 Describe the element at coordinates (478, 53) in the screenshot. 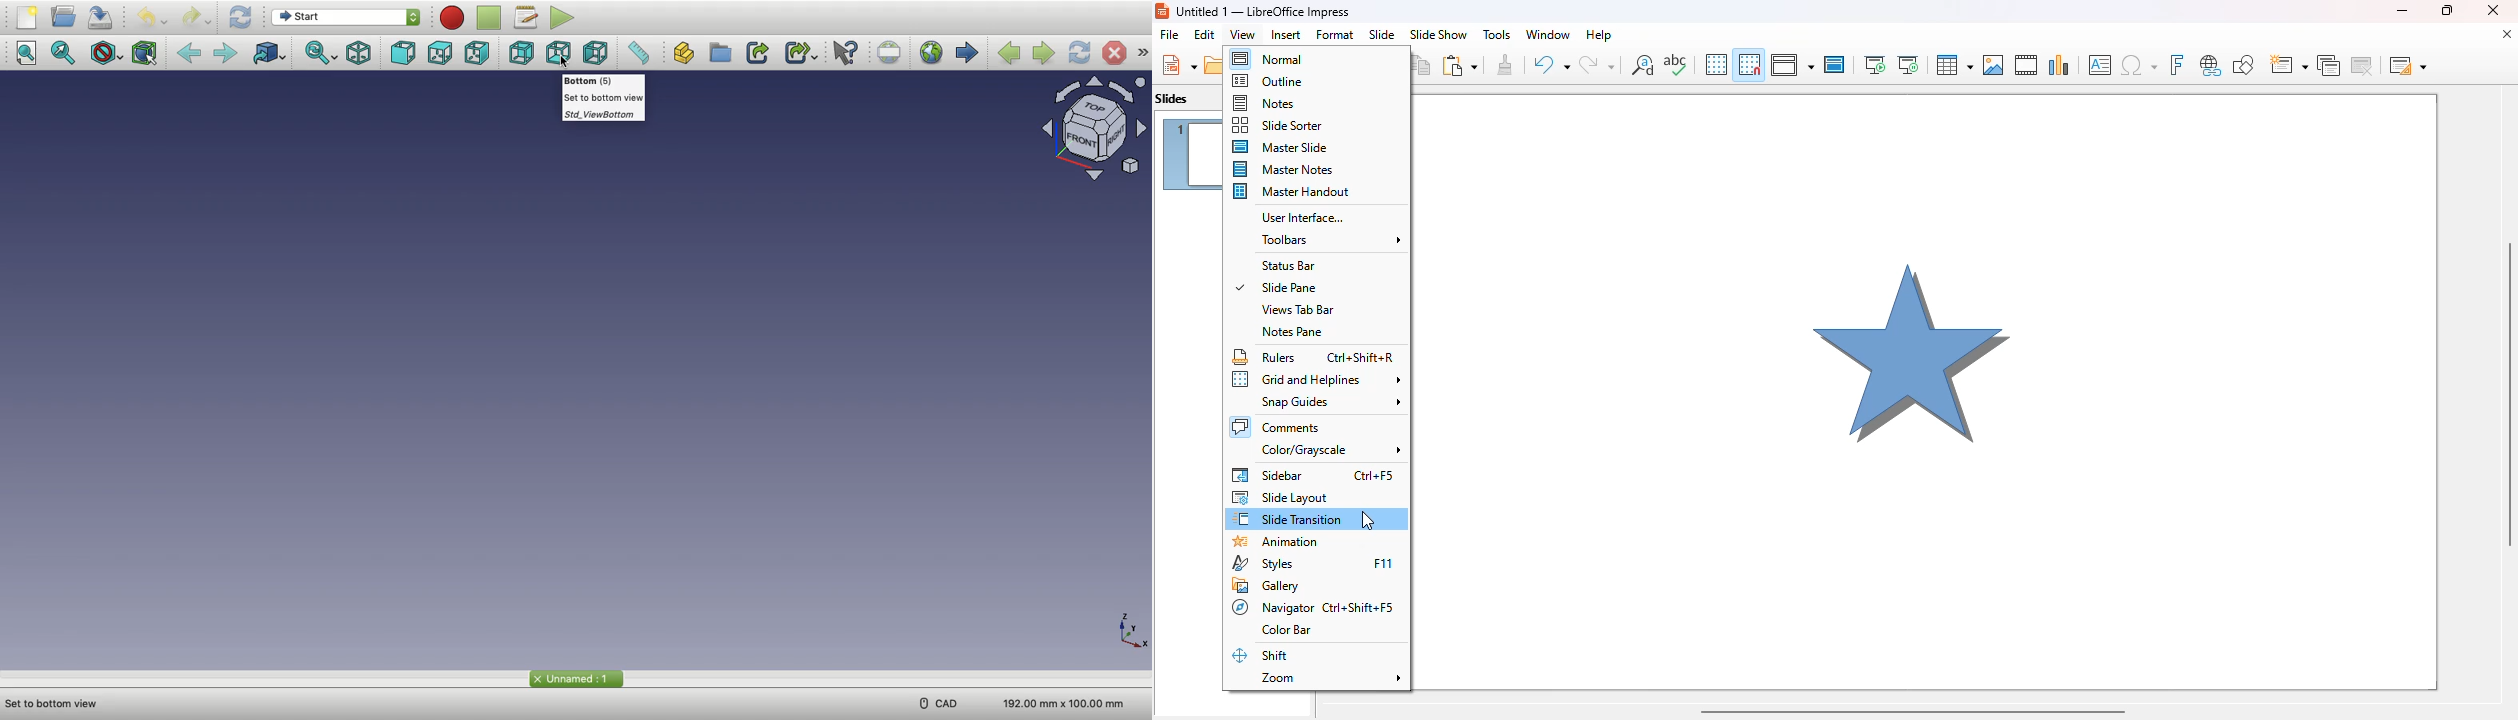

I see `Right` at that location.